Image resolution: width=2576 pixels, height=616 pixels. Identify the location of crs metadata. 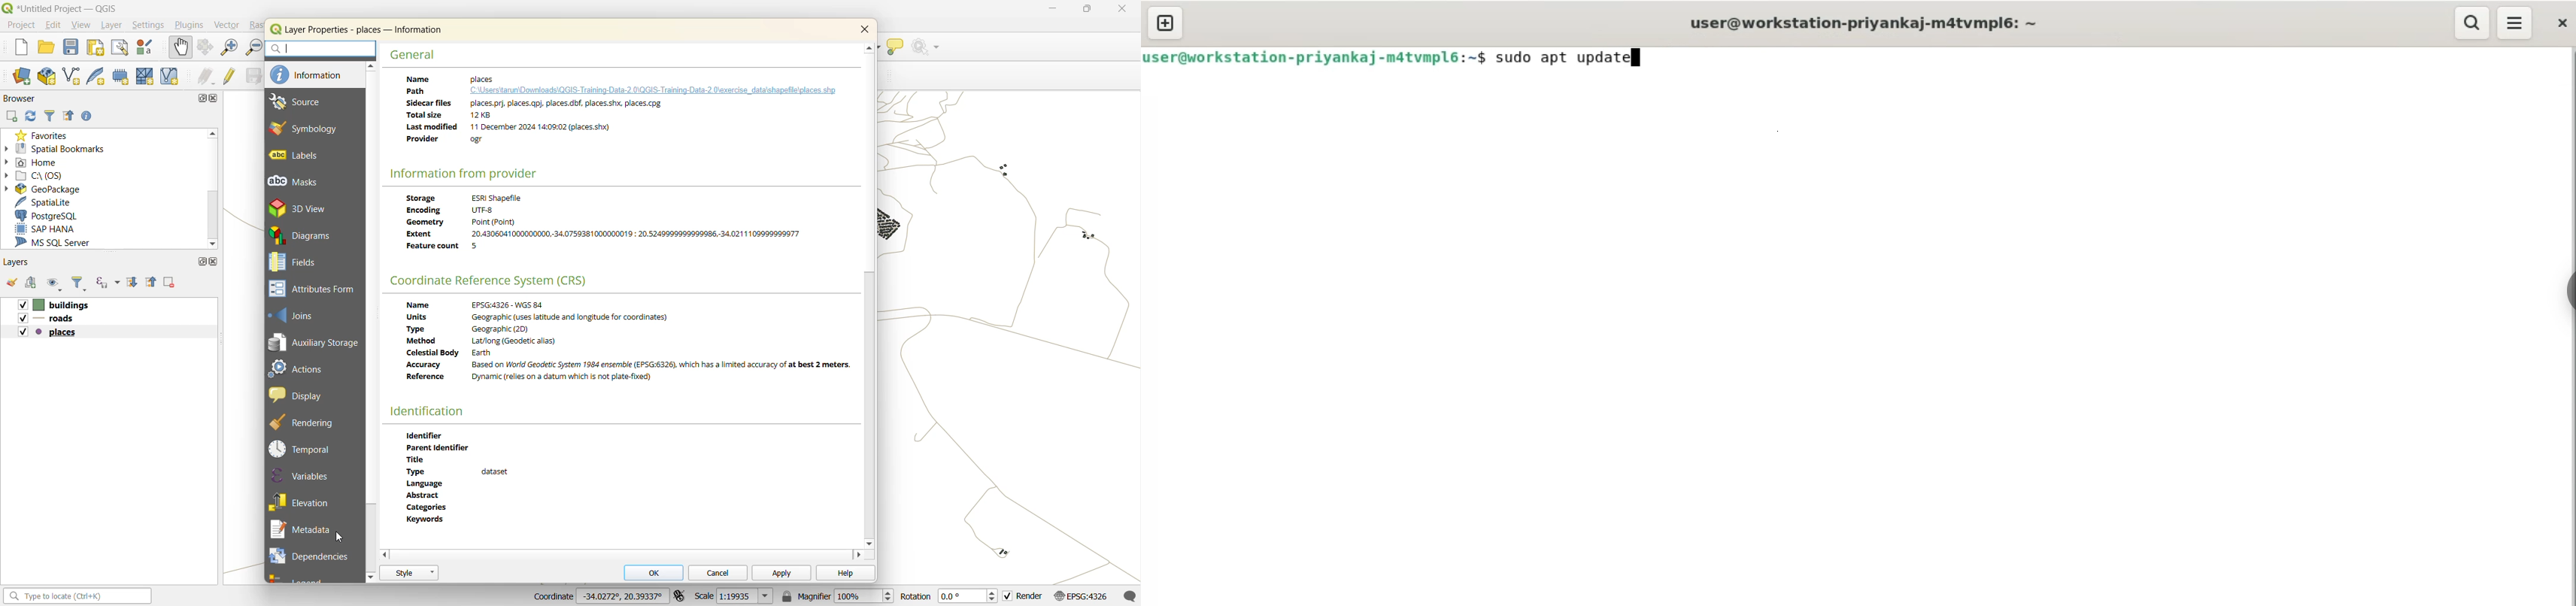
(631, 346).